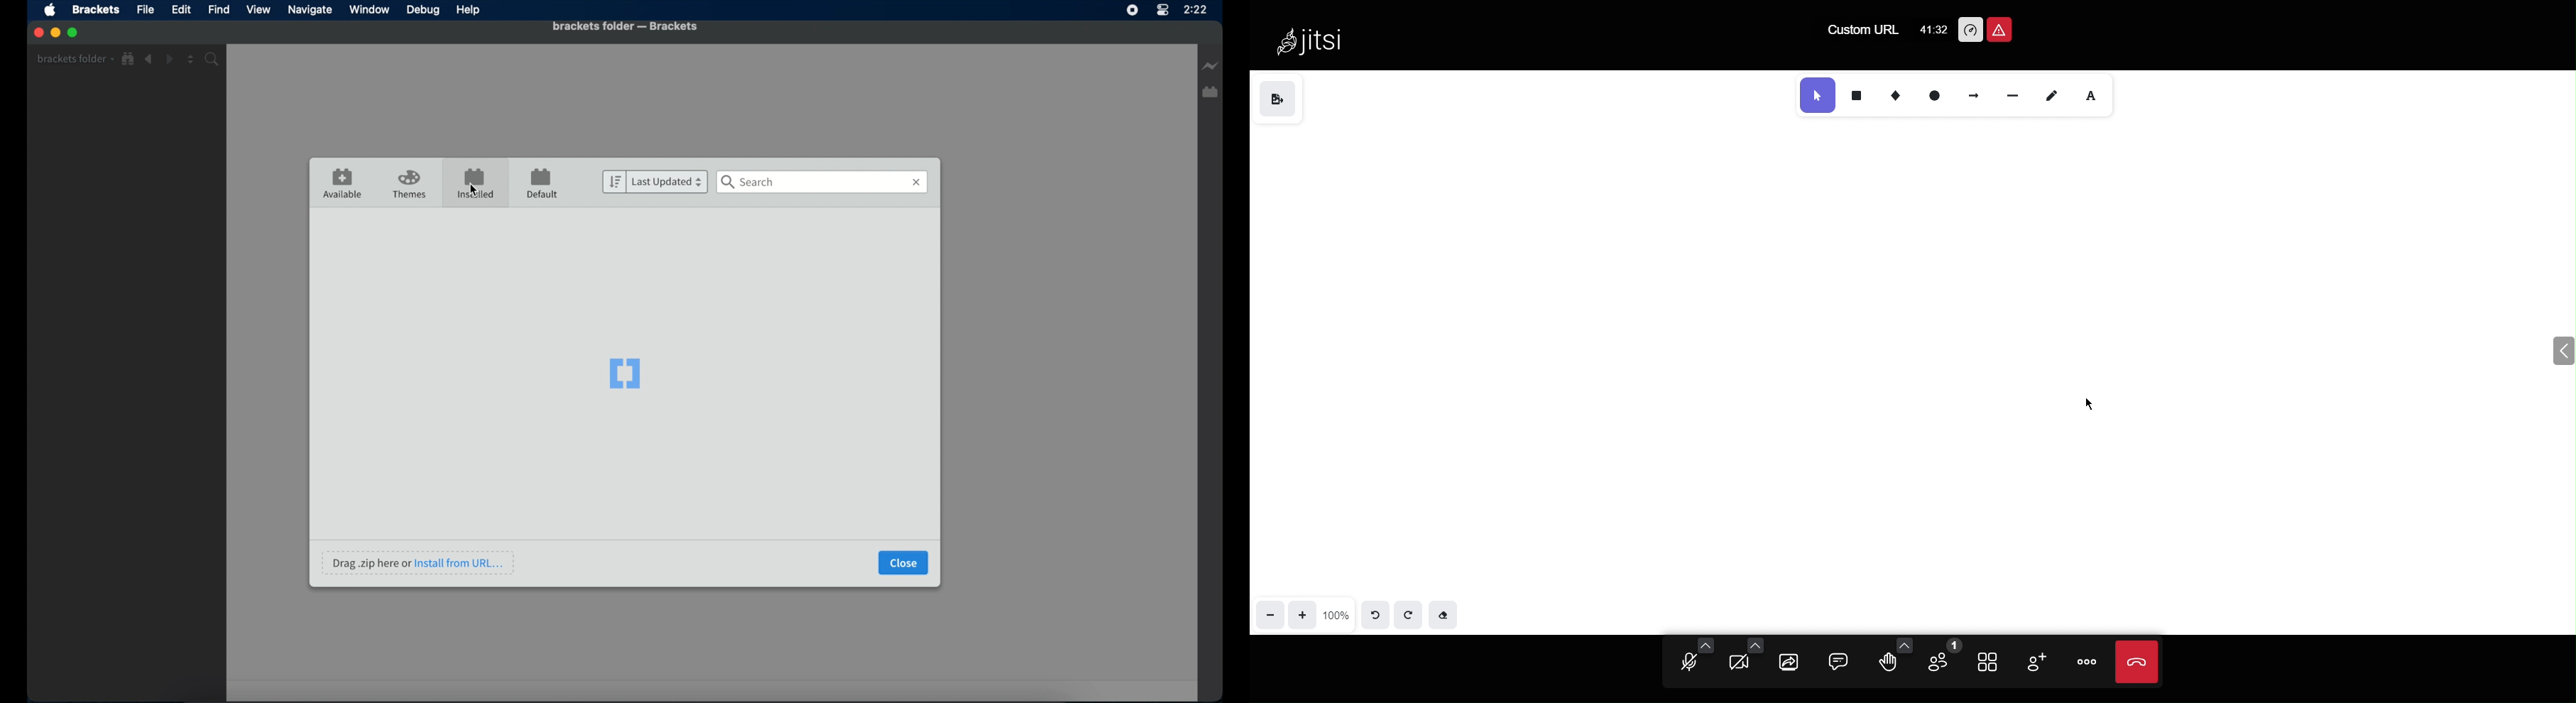 The width and height of the screenshot is (2576, 728). Describe the element at coordinates (1209, 66) in the screenshot. I see `live preview` at that location.